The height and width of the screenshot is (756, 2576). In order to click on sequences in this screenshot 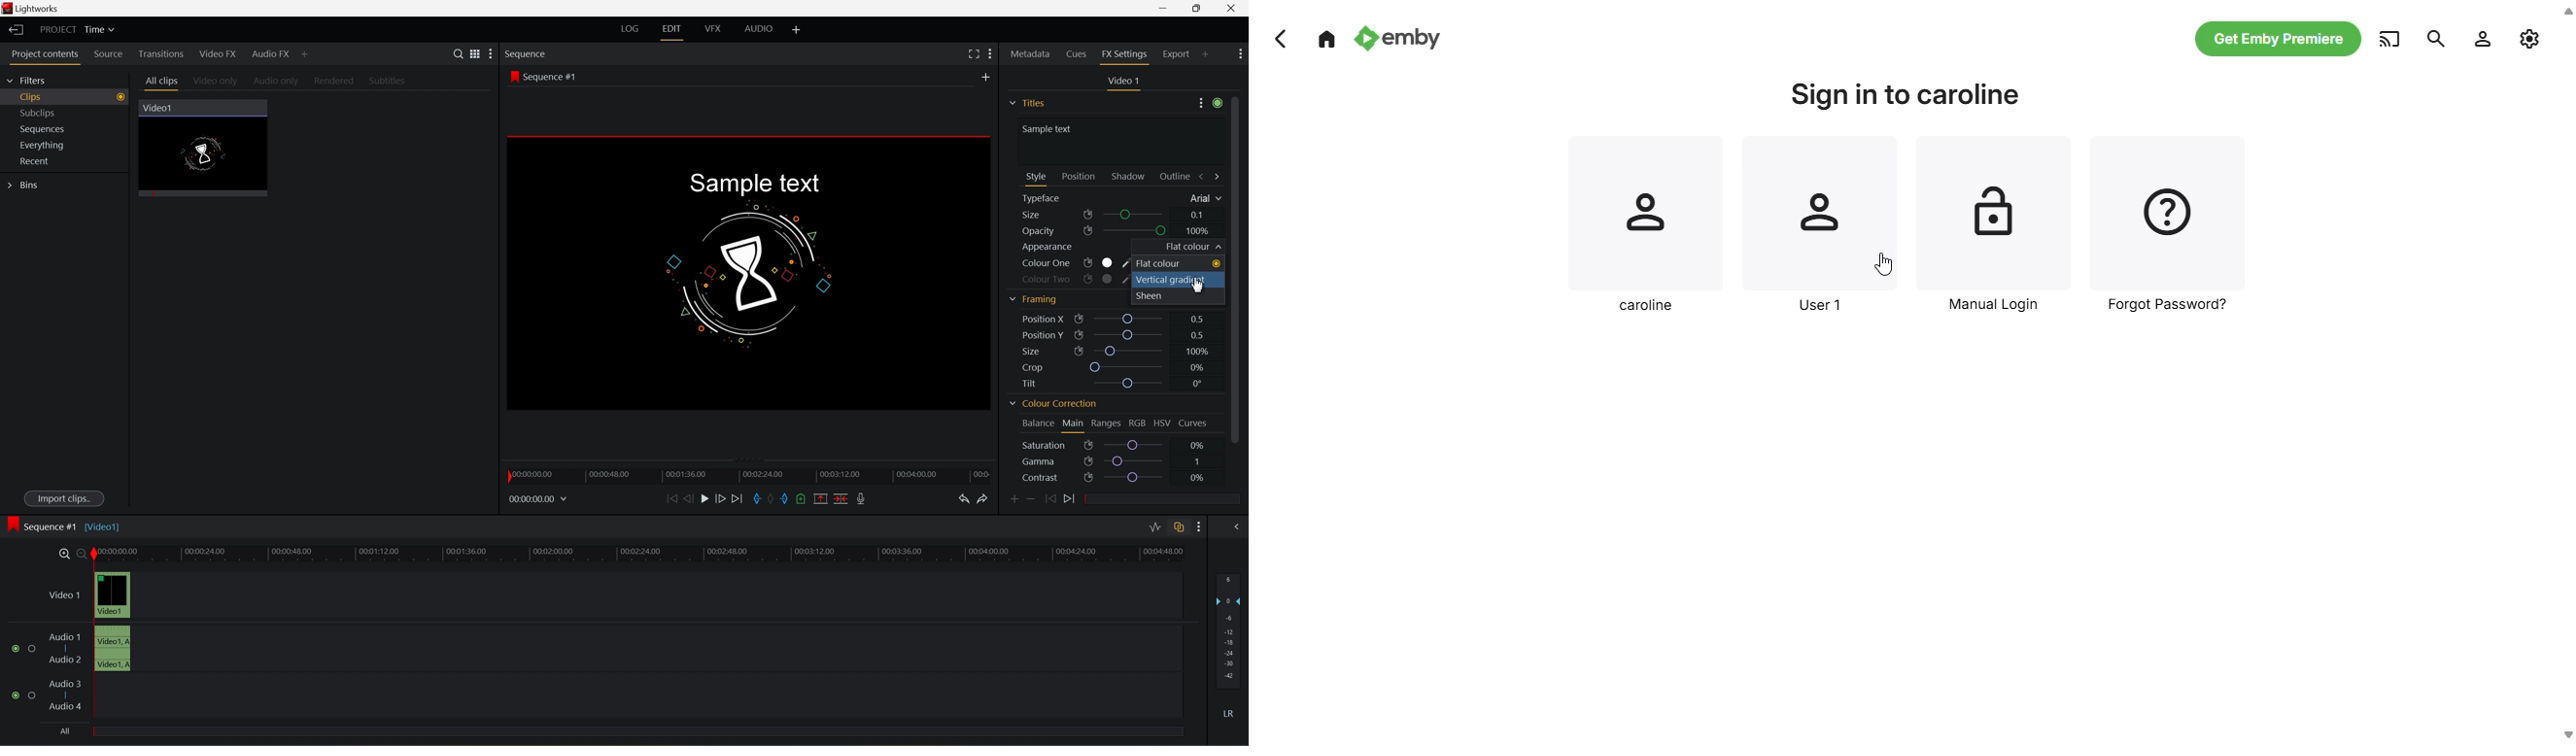, I will do `click(42, 129)`.